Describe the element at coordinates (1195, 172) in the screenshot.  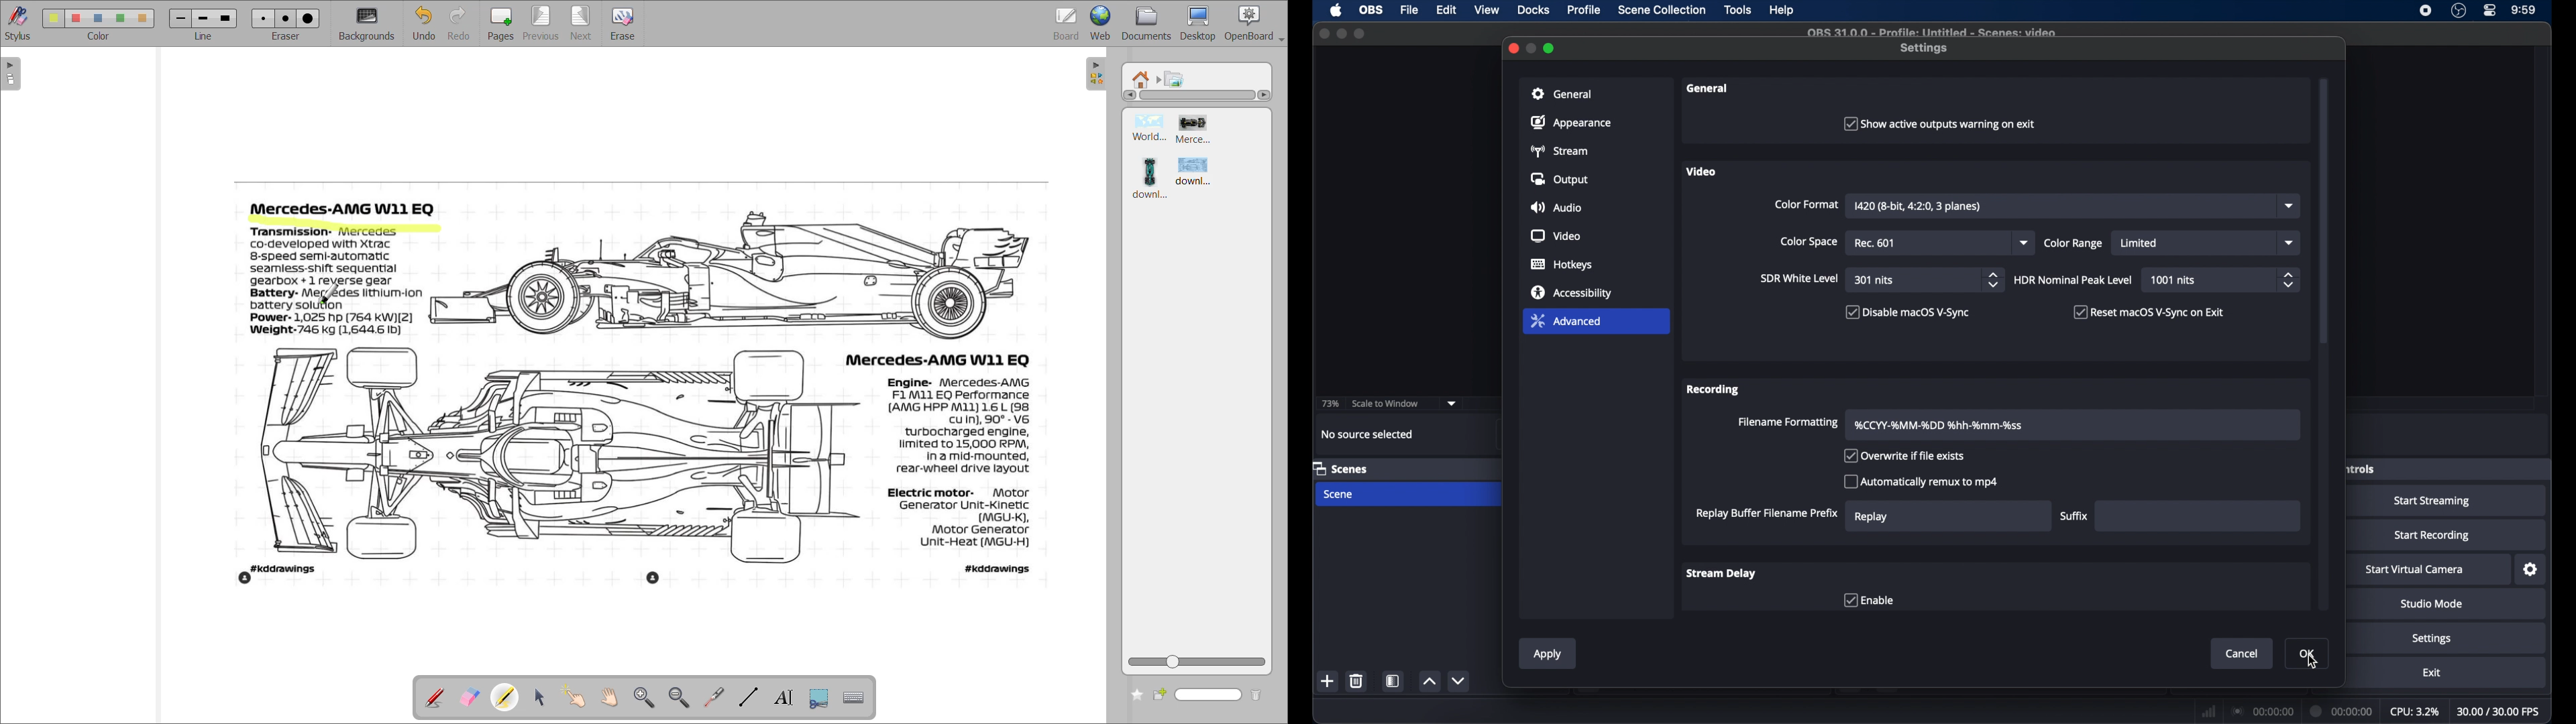
I see `image 4` at that location.